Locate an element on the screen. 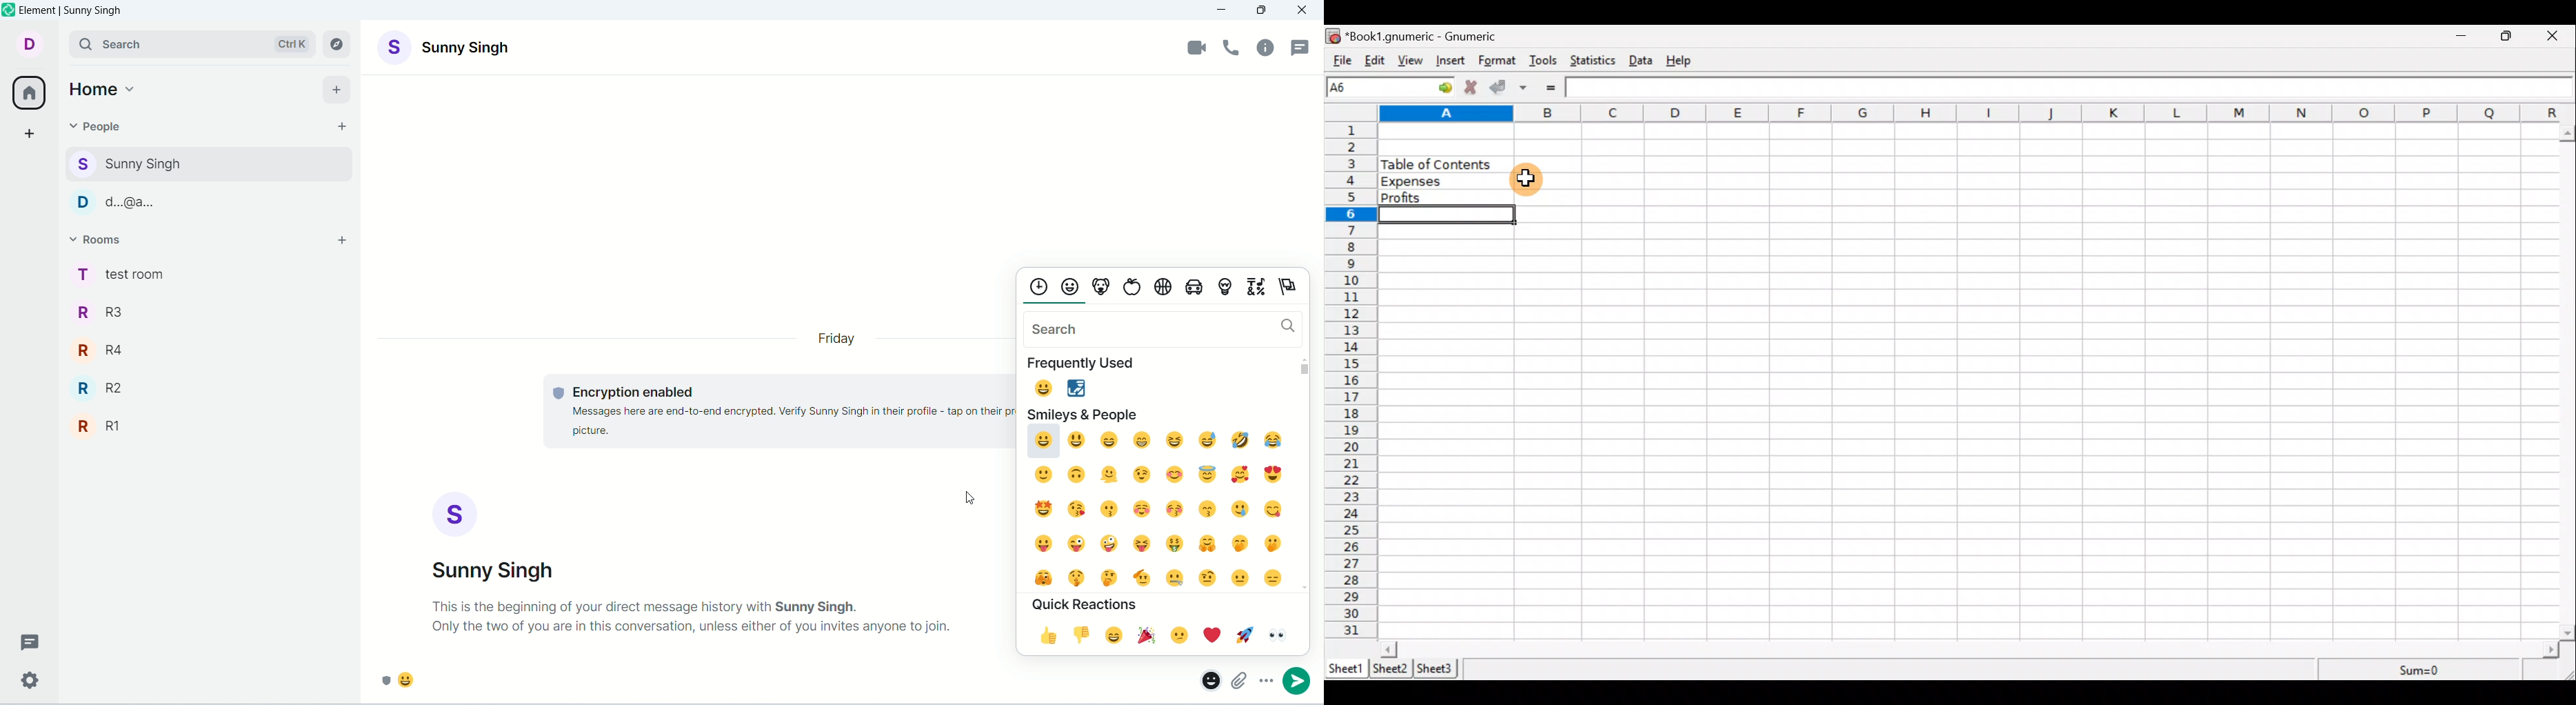  test room is located at coordinates (208, 273).